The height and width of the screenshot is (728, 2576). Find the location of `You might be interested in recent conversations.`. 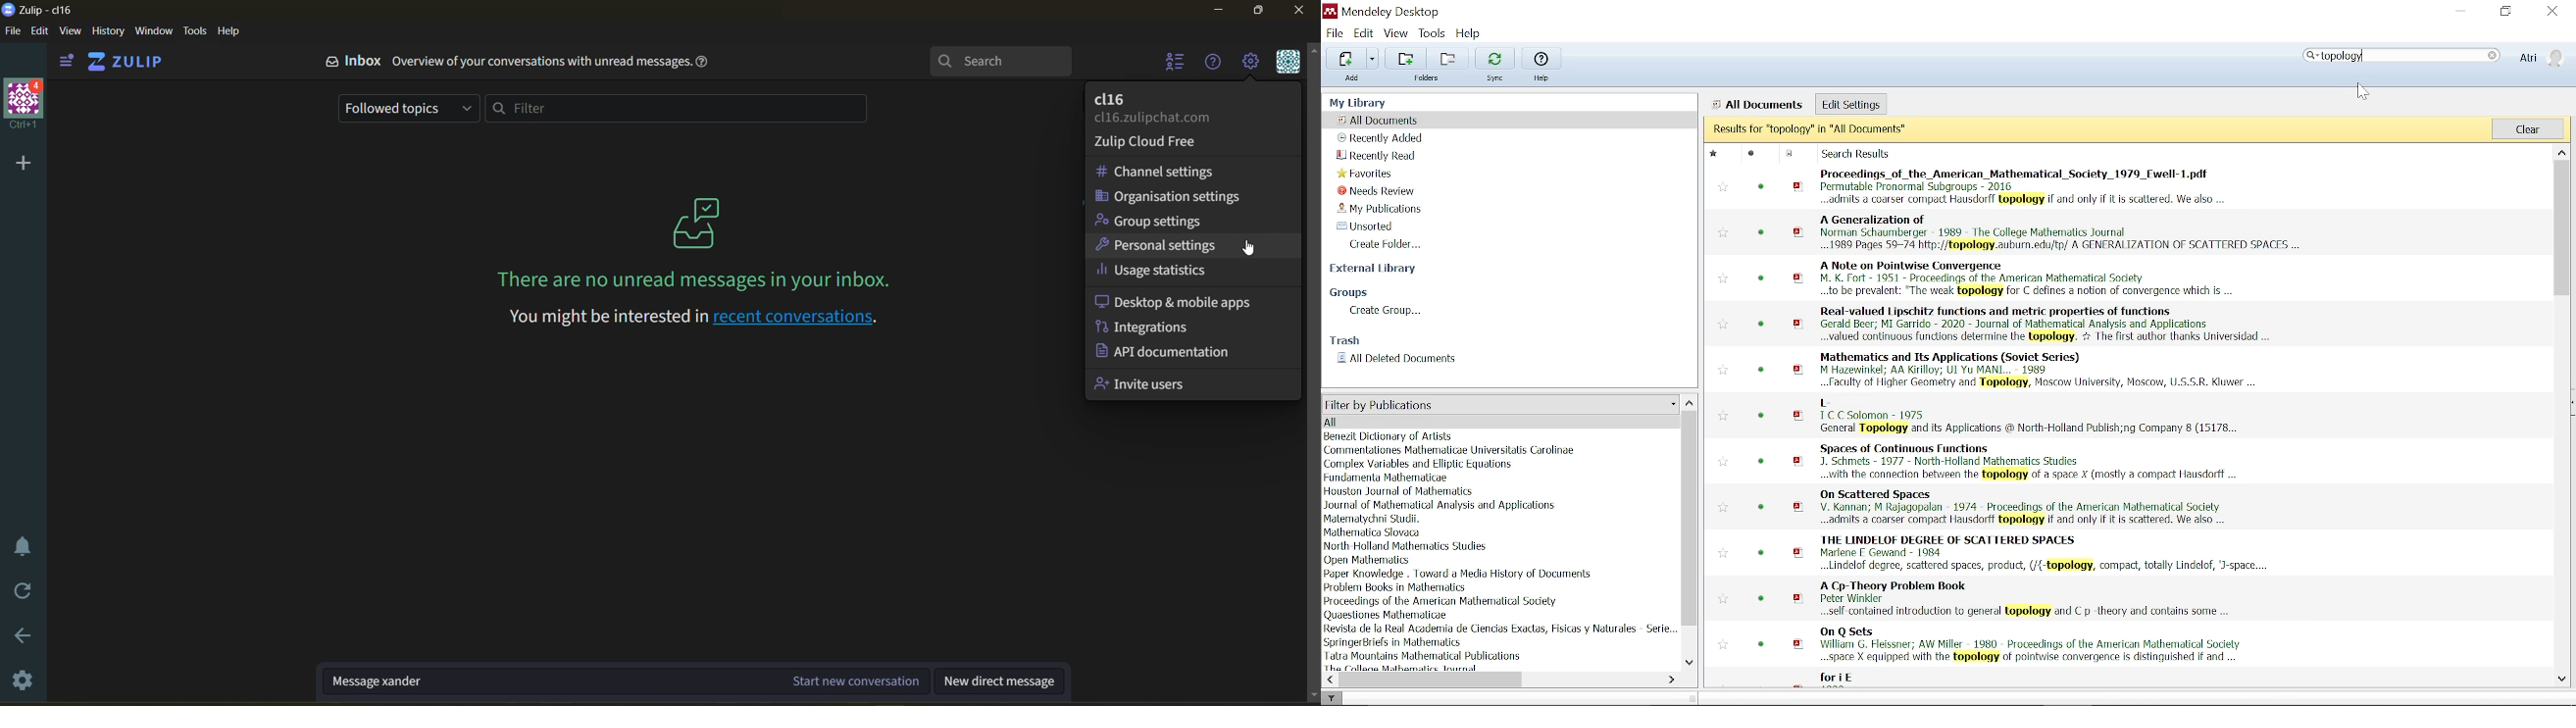

You might be interested in recent conversations. is located at coordinates (691, 317).